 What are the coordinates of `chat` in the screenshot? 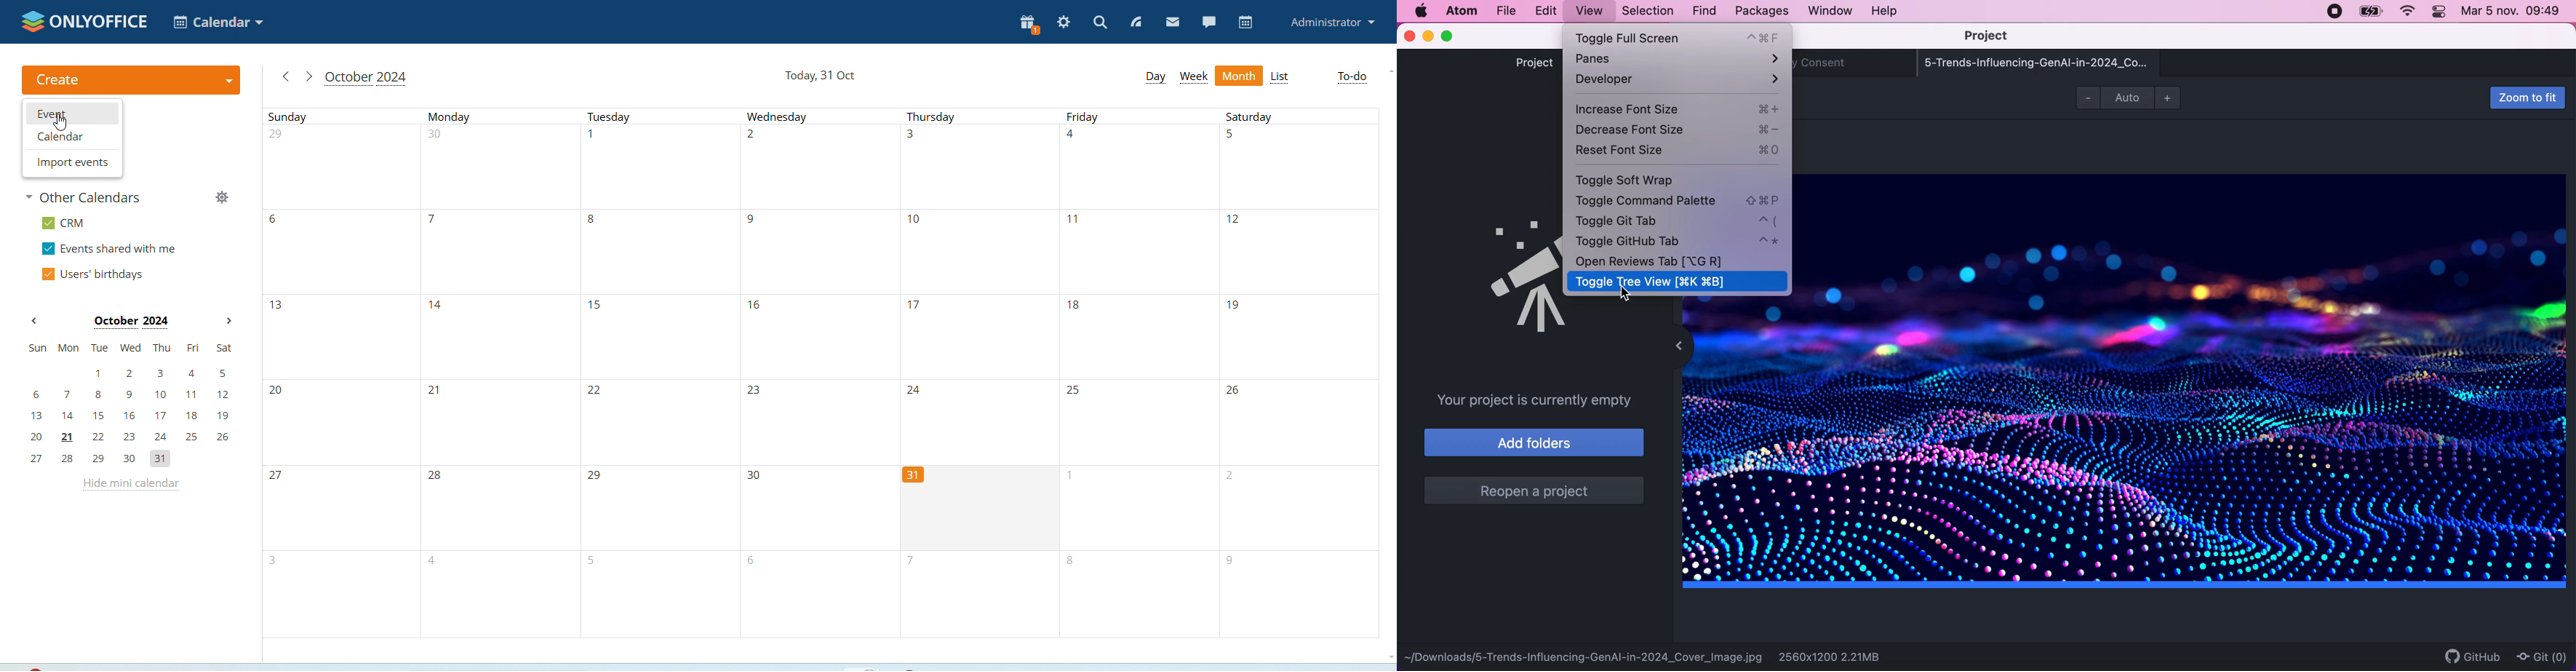 It's located at (1211, 20).